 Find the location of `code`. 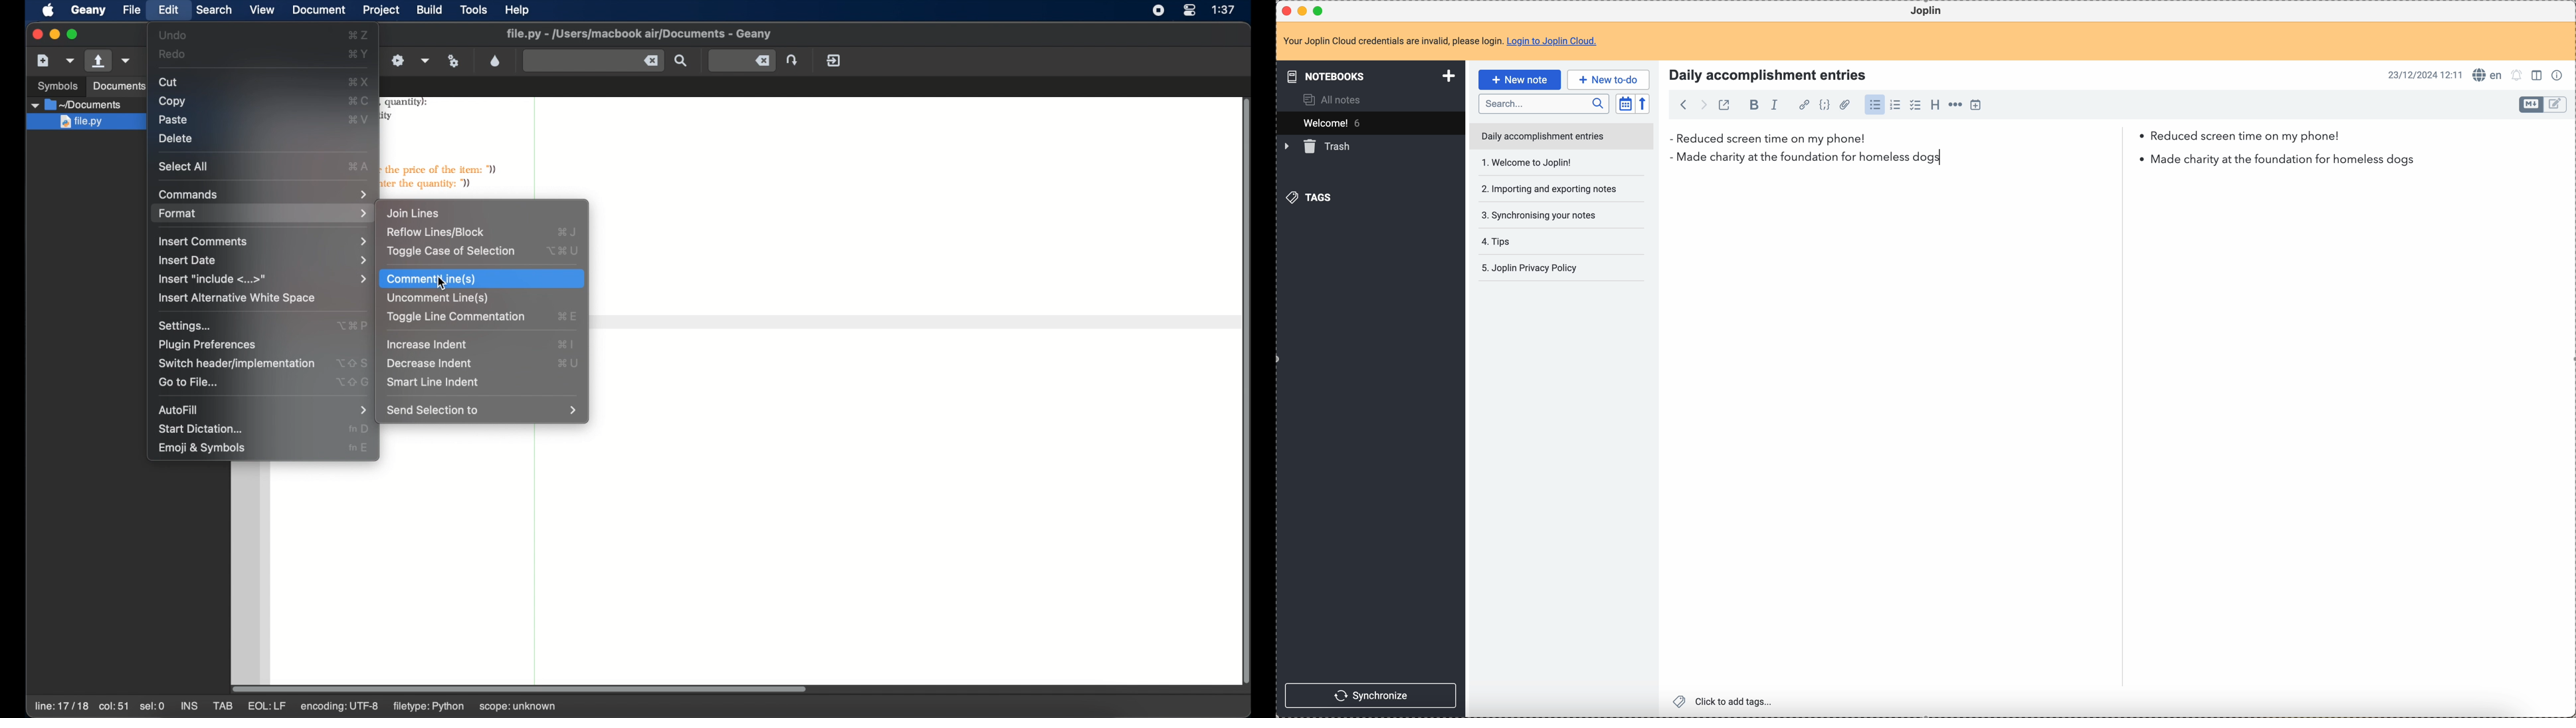

code is located at coordinates (1825, 106).